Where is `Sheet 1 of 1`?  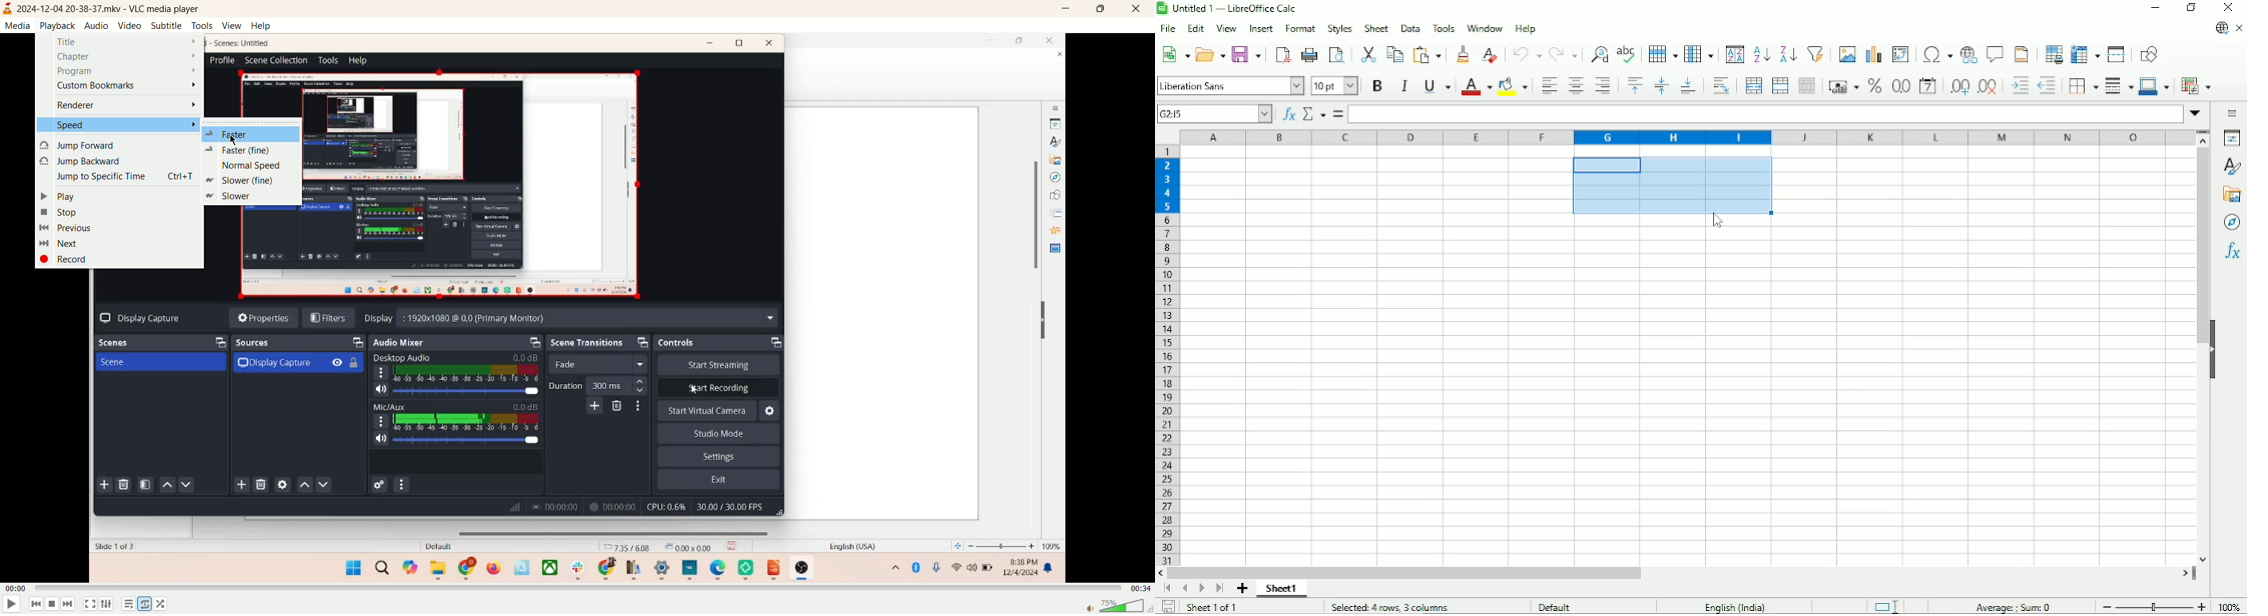 Sheet 1 of 1 is located at coordinates (1214, 607).